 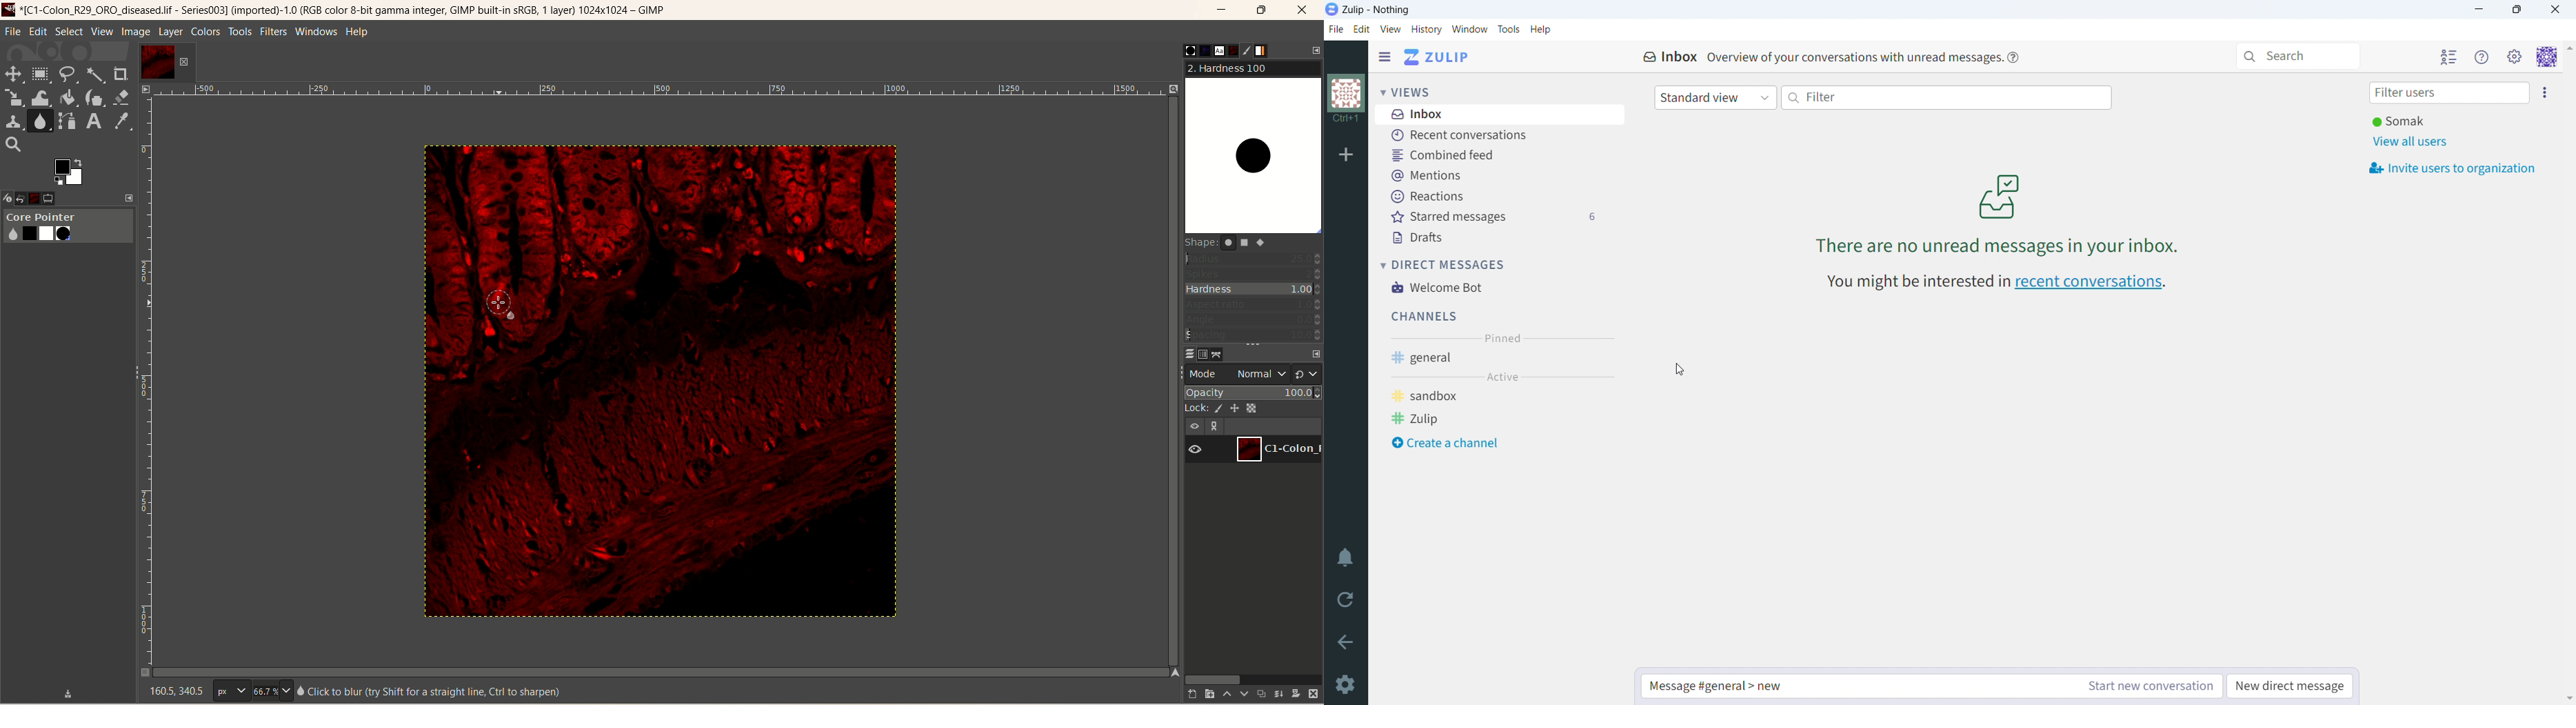 What do you see at coordinates (170, 32) in the screenshot?
I see `layer` at bounding box center [170, 32].